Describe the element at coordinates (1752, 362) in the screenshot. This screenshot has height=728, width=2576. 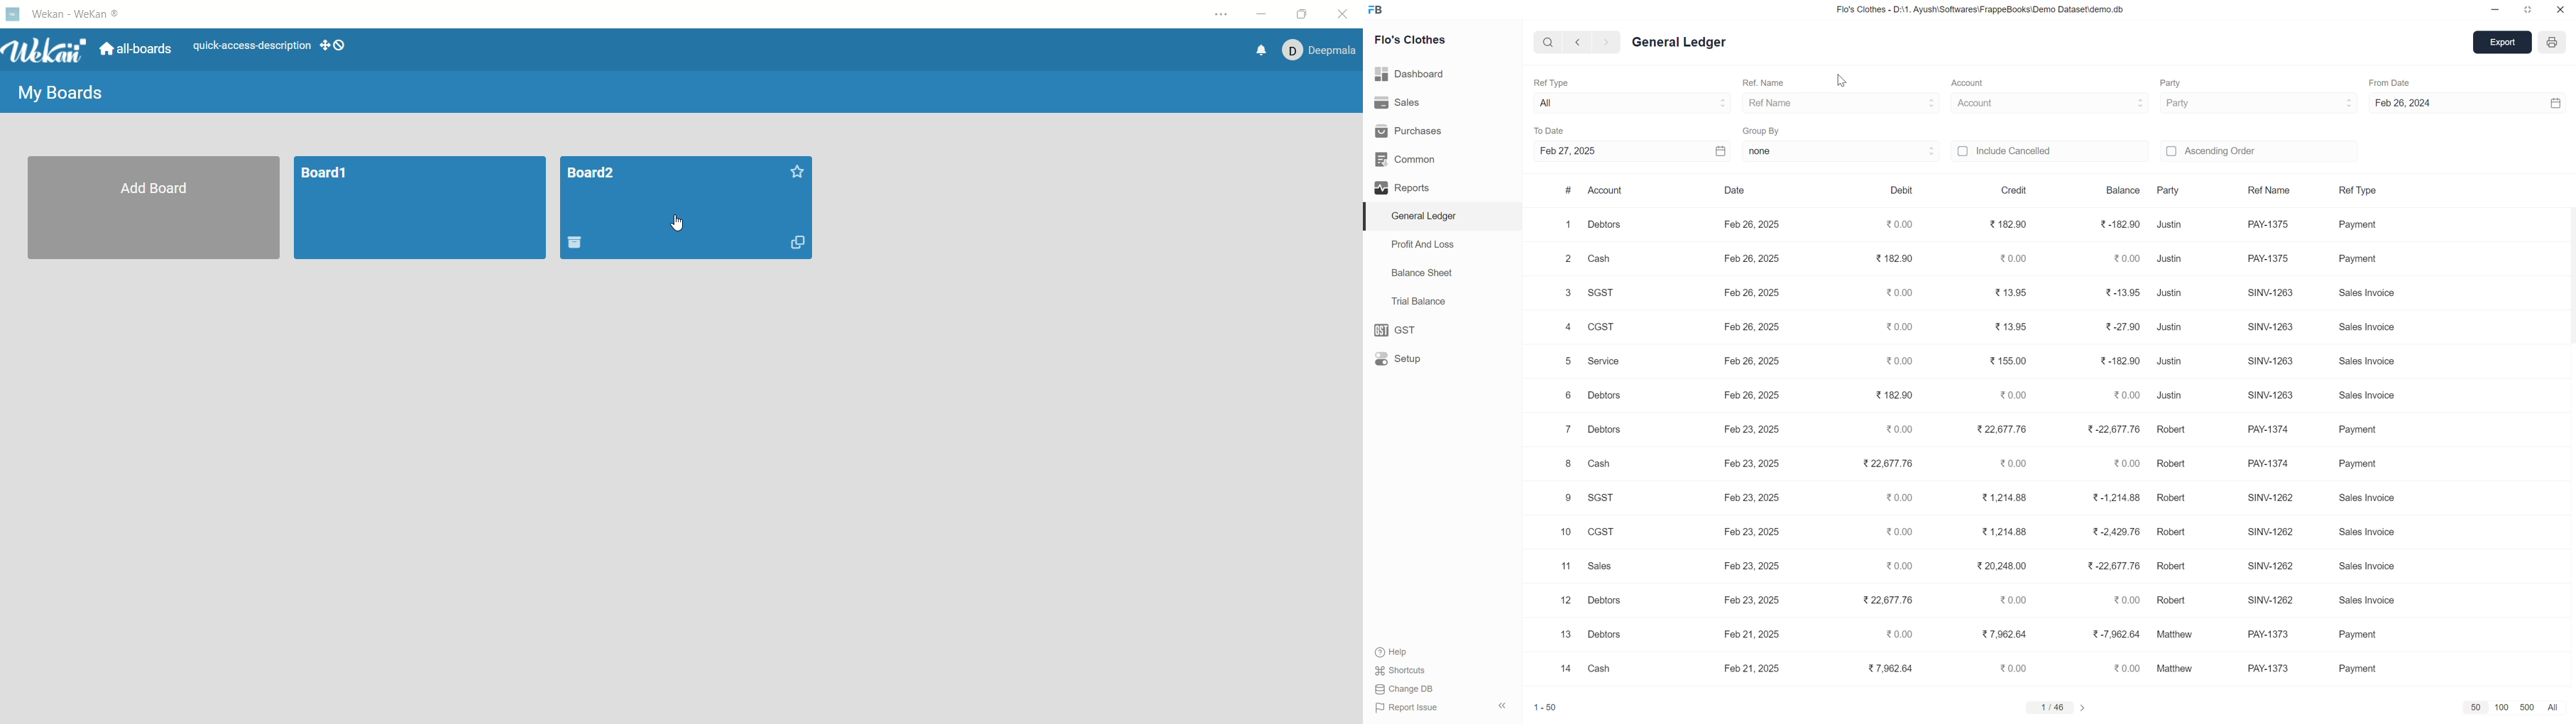
I see `feb 26, 2025` at that location.